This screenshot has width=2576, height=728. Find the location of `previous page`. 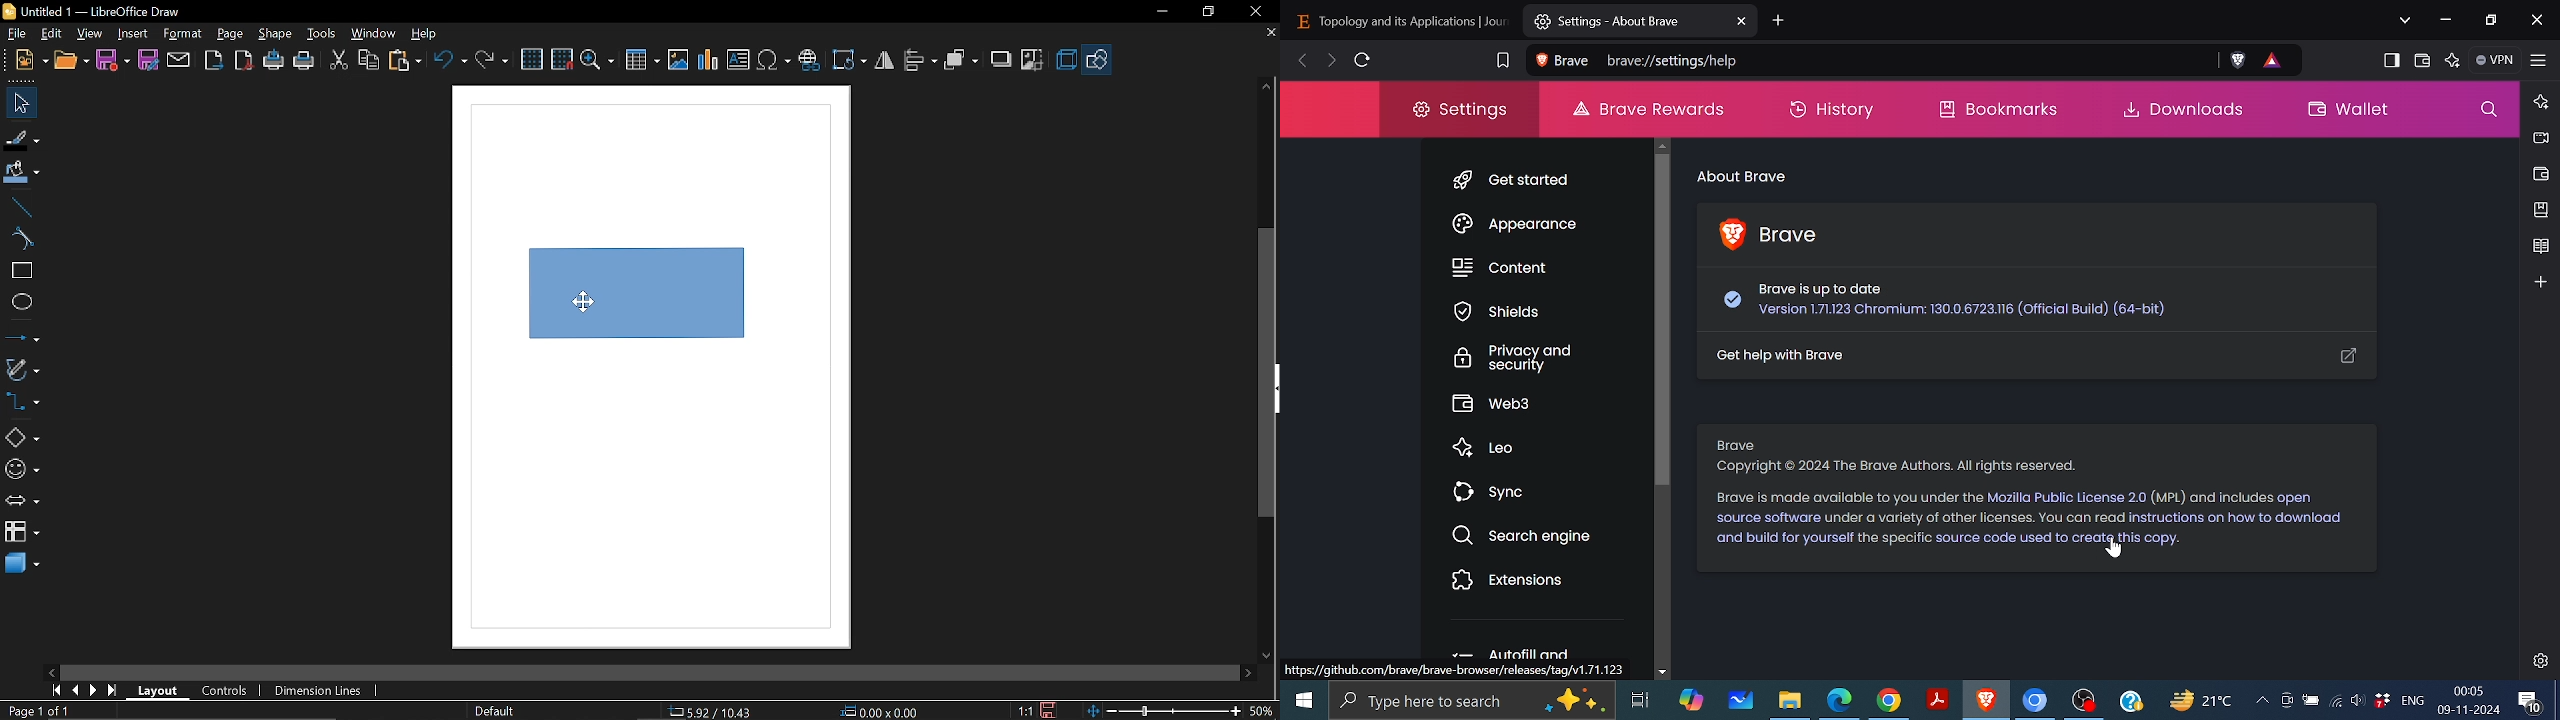

previous page is located at coordinates (75, 690).